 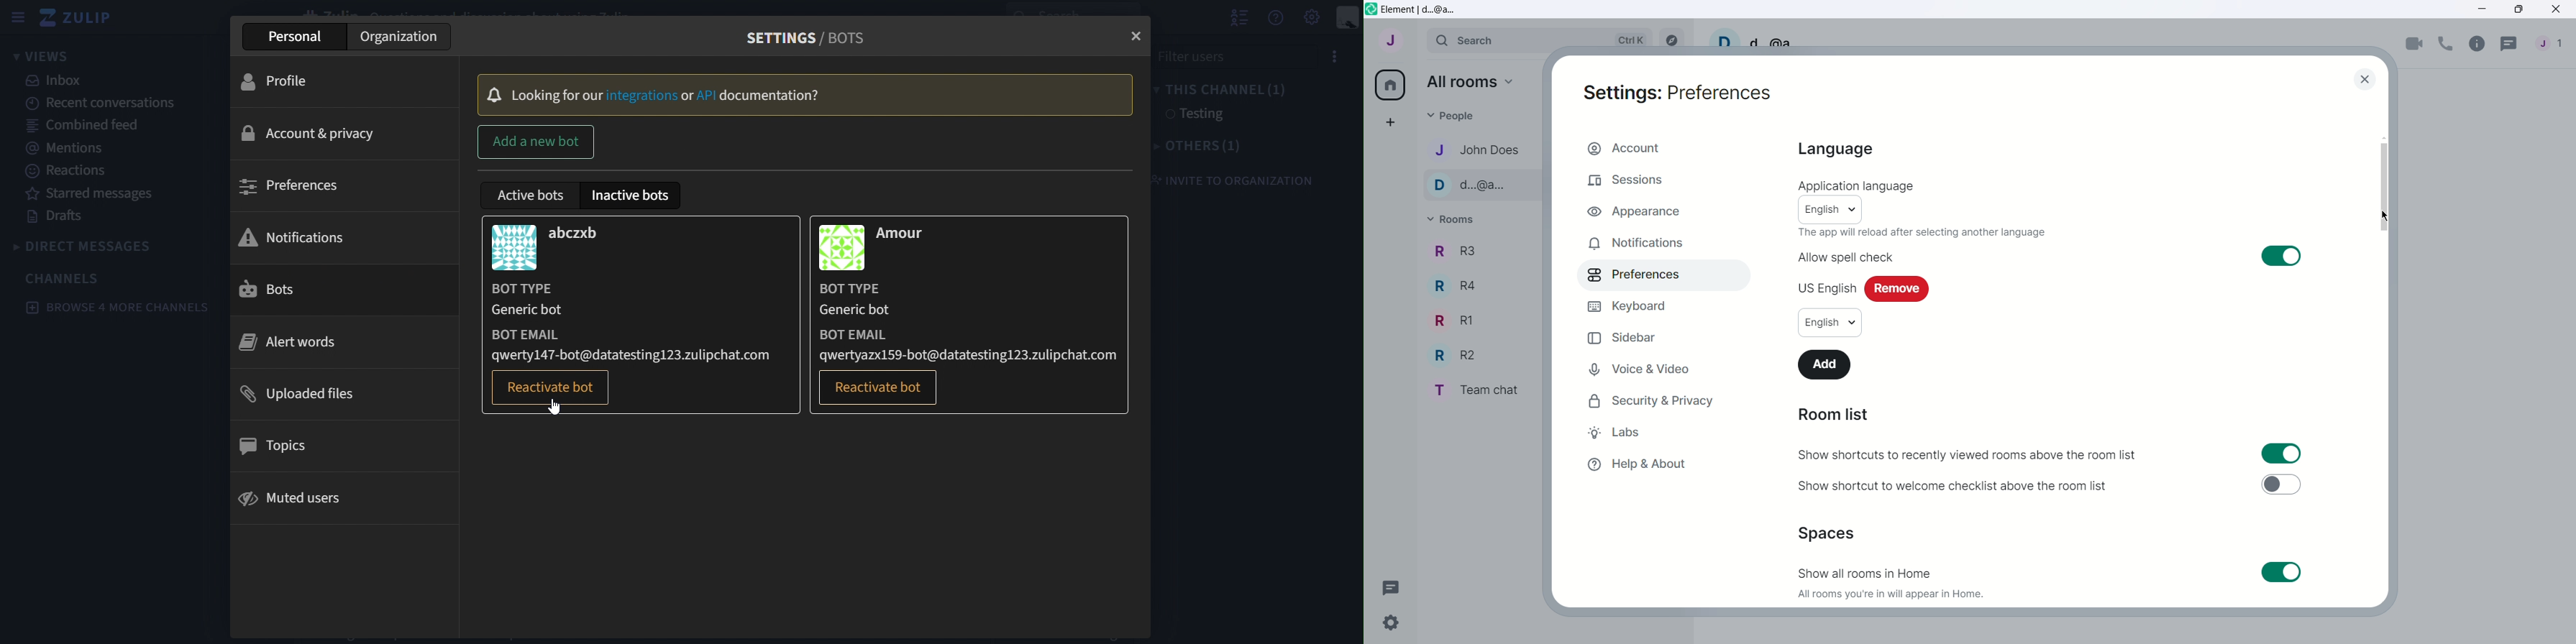 What do you see at coordinates (493, 93) in the screenshot?
I see `Bell Icon` at bounding box center [493, 93].